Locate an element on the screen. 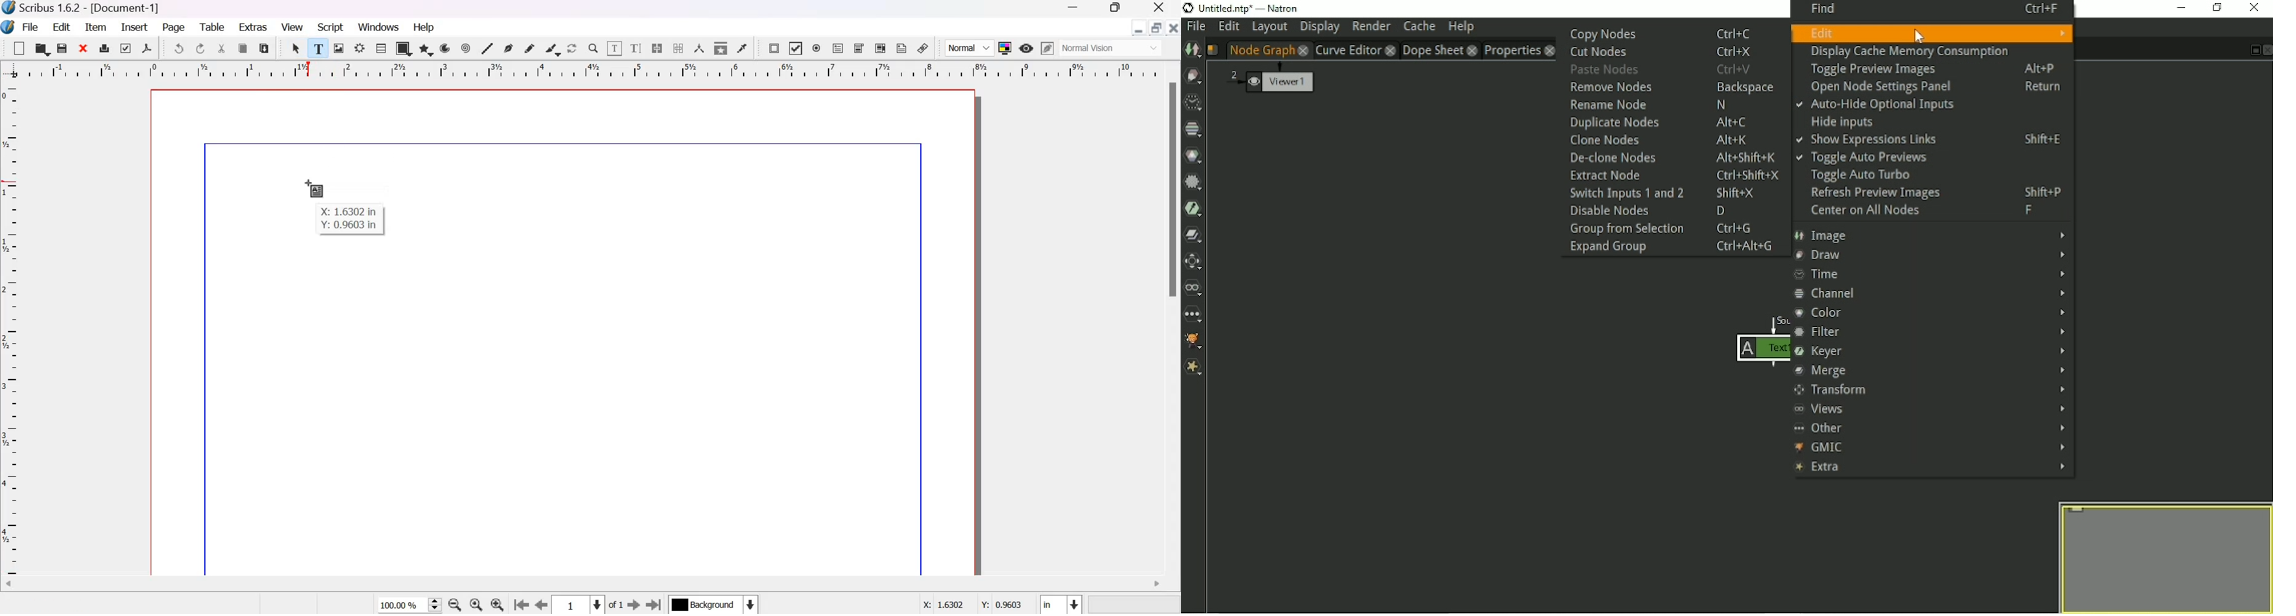  Bezier curve is located at coordinates (508, 48).